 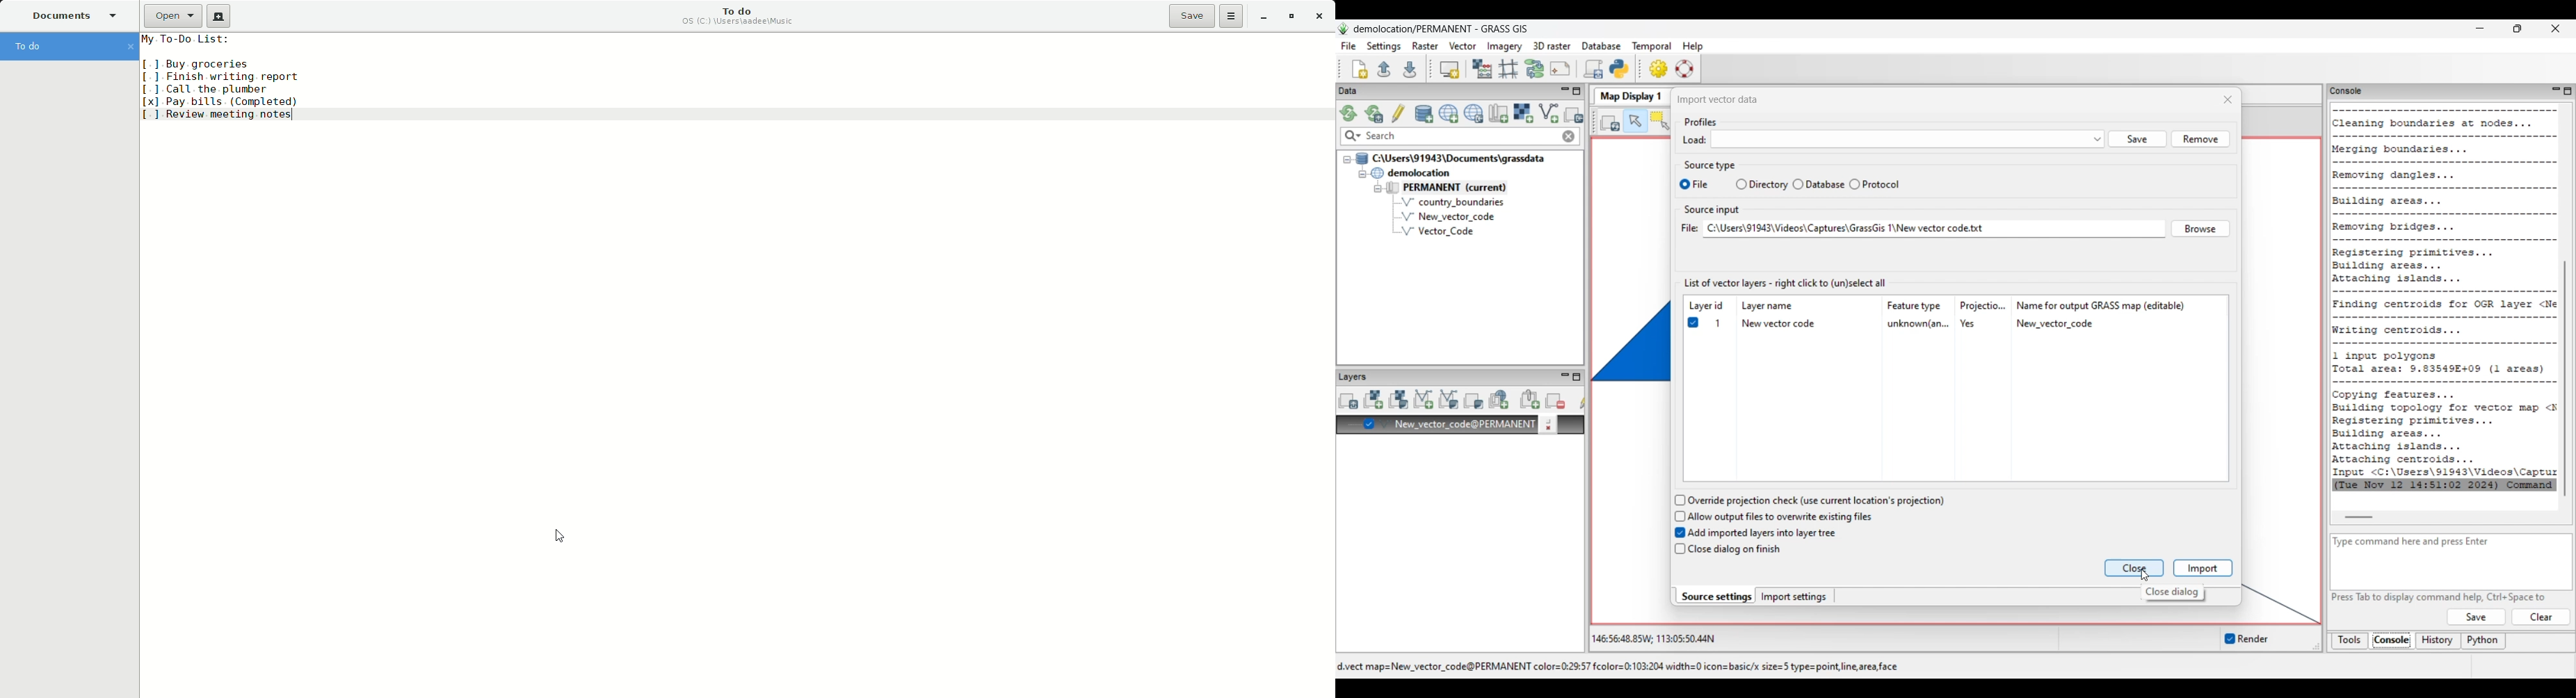 I want to click on Cursor, so click(x=562, y=537).